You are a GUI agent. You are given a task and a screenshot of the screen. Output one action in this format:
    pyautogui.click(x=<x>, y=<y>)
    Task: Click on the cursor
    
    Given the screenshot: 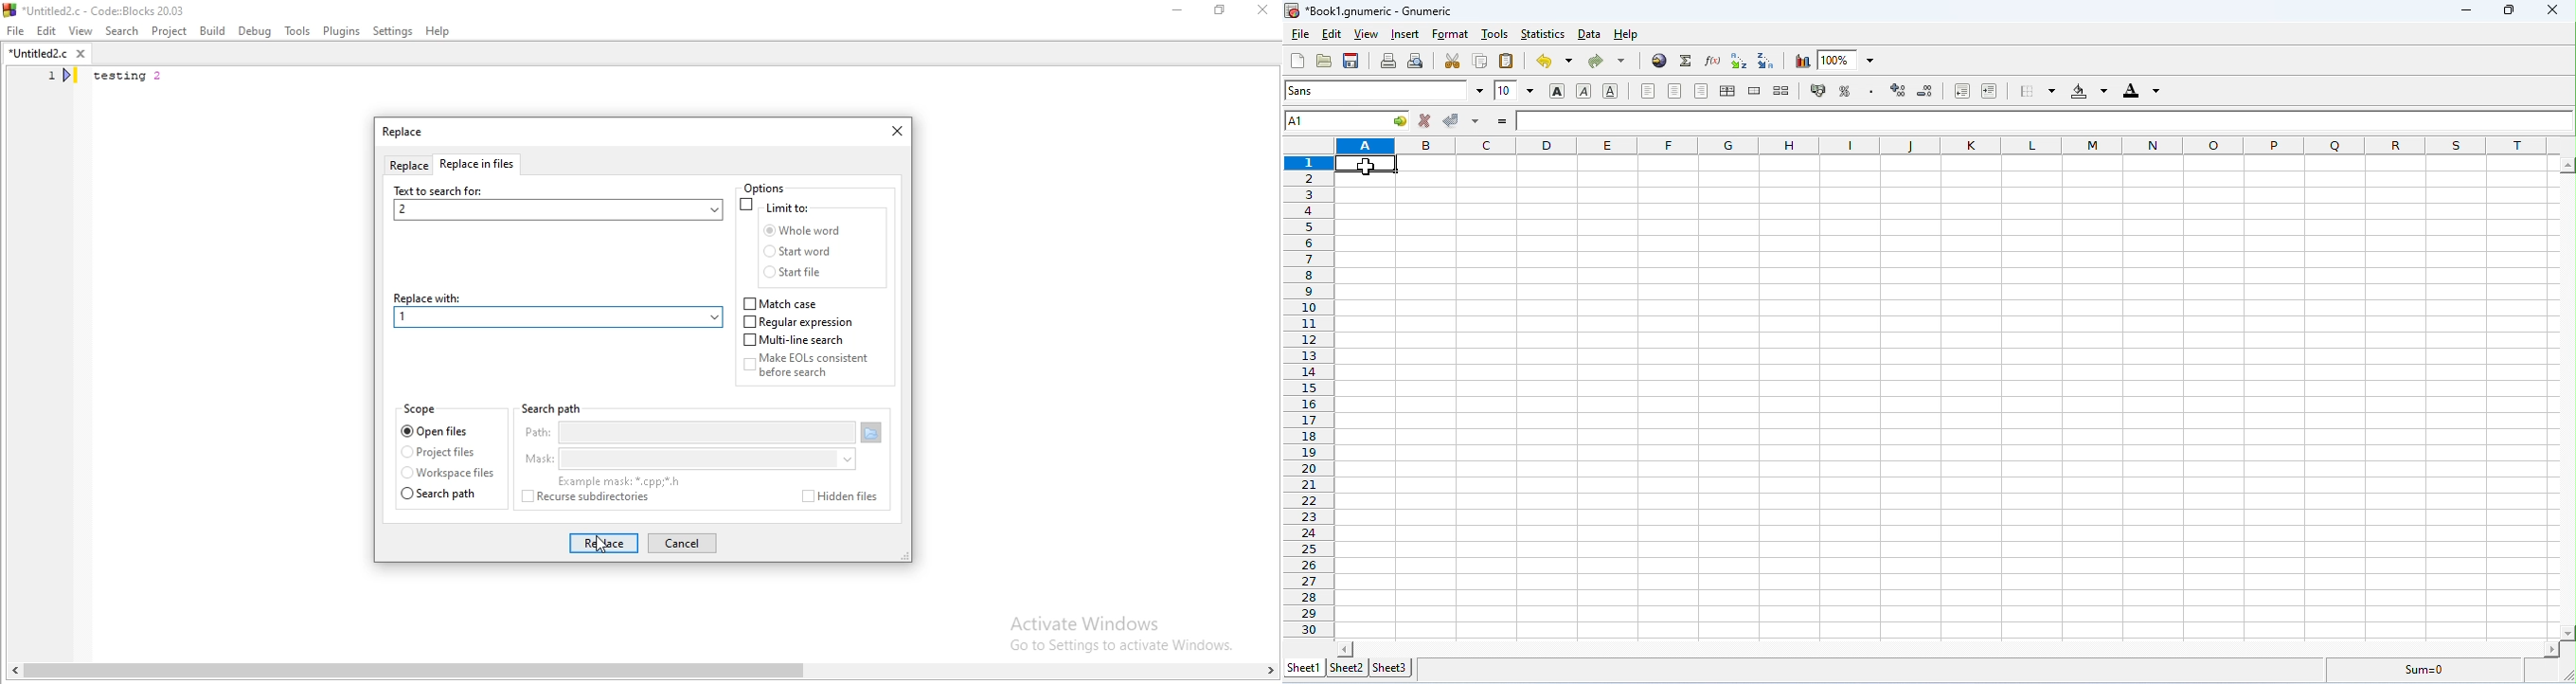 What is the action you would take?
    pyautogui.click(x=605, y=545)
    